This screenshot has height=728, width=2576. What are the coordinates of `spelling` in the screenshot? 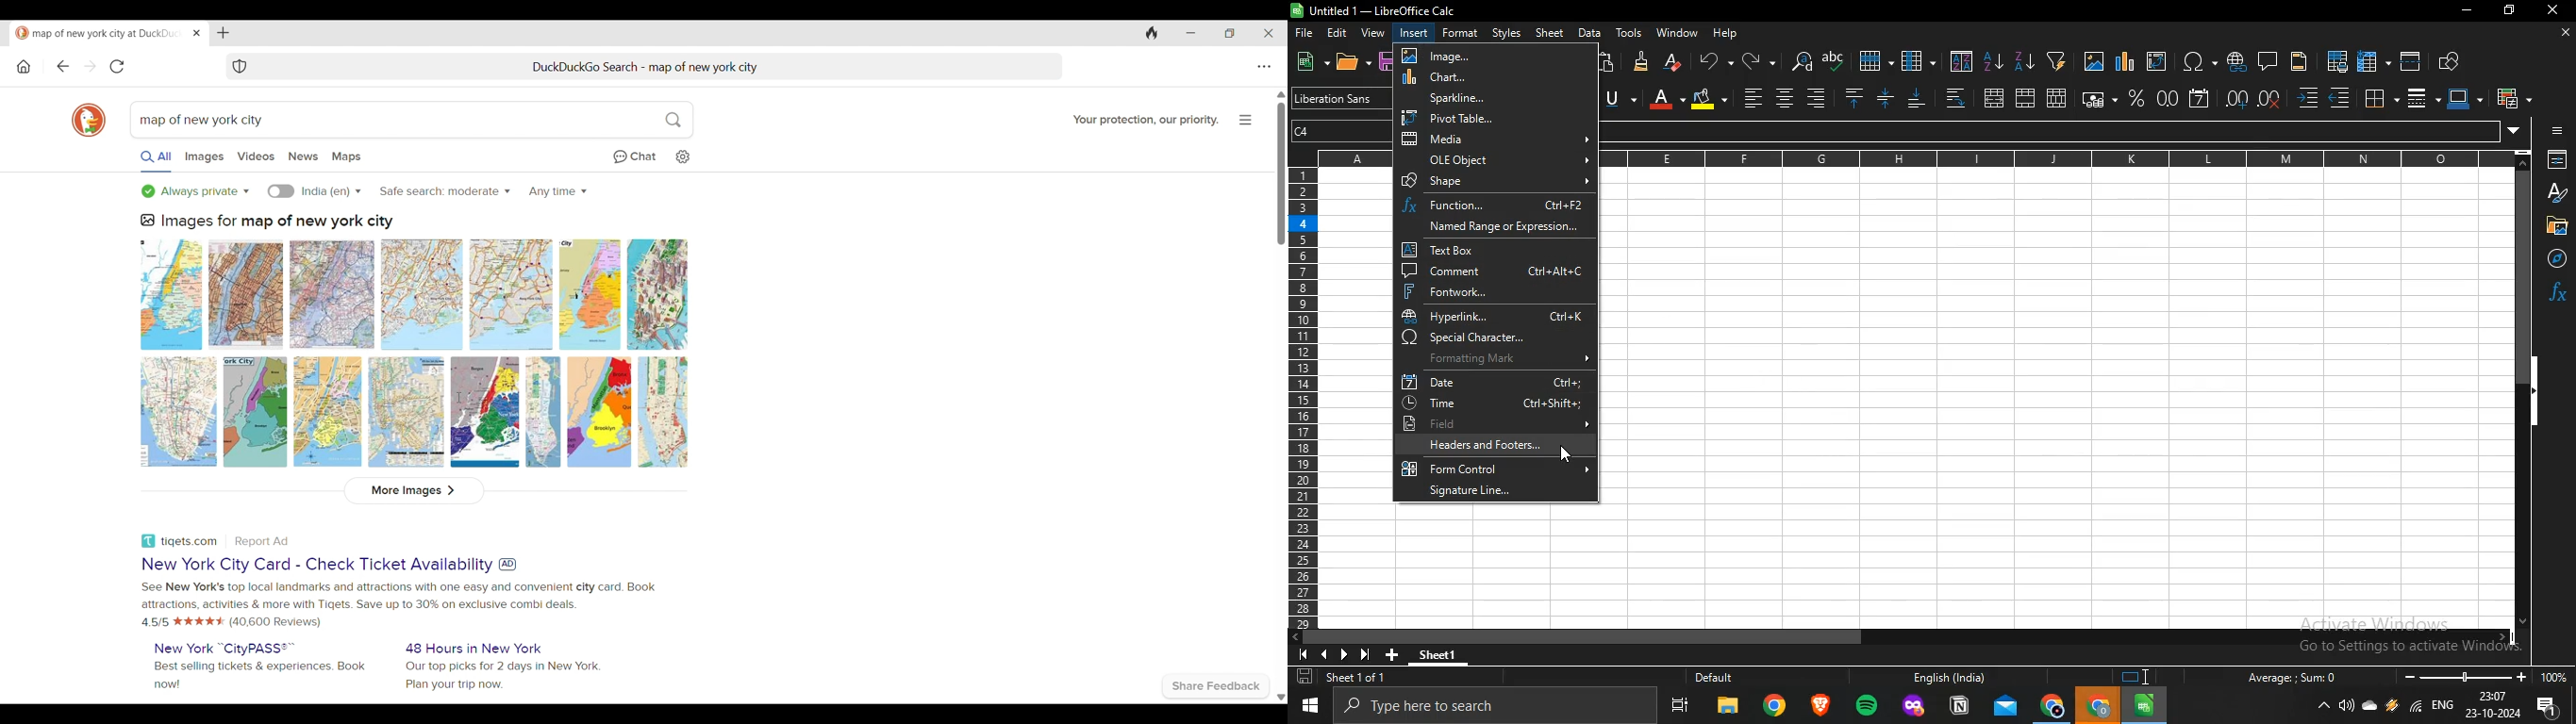 It's located at (1834, 60).